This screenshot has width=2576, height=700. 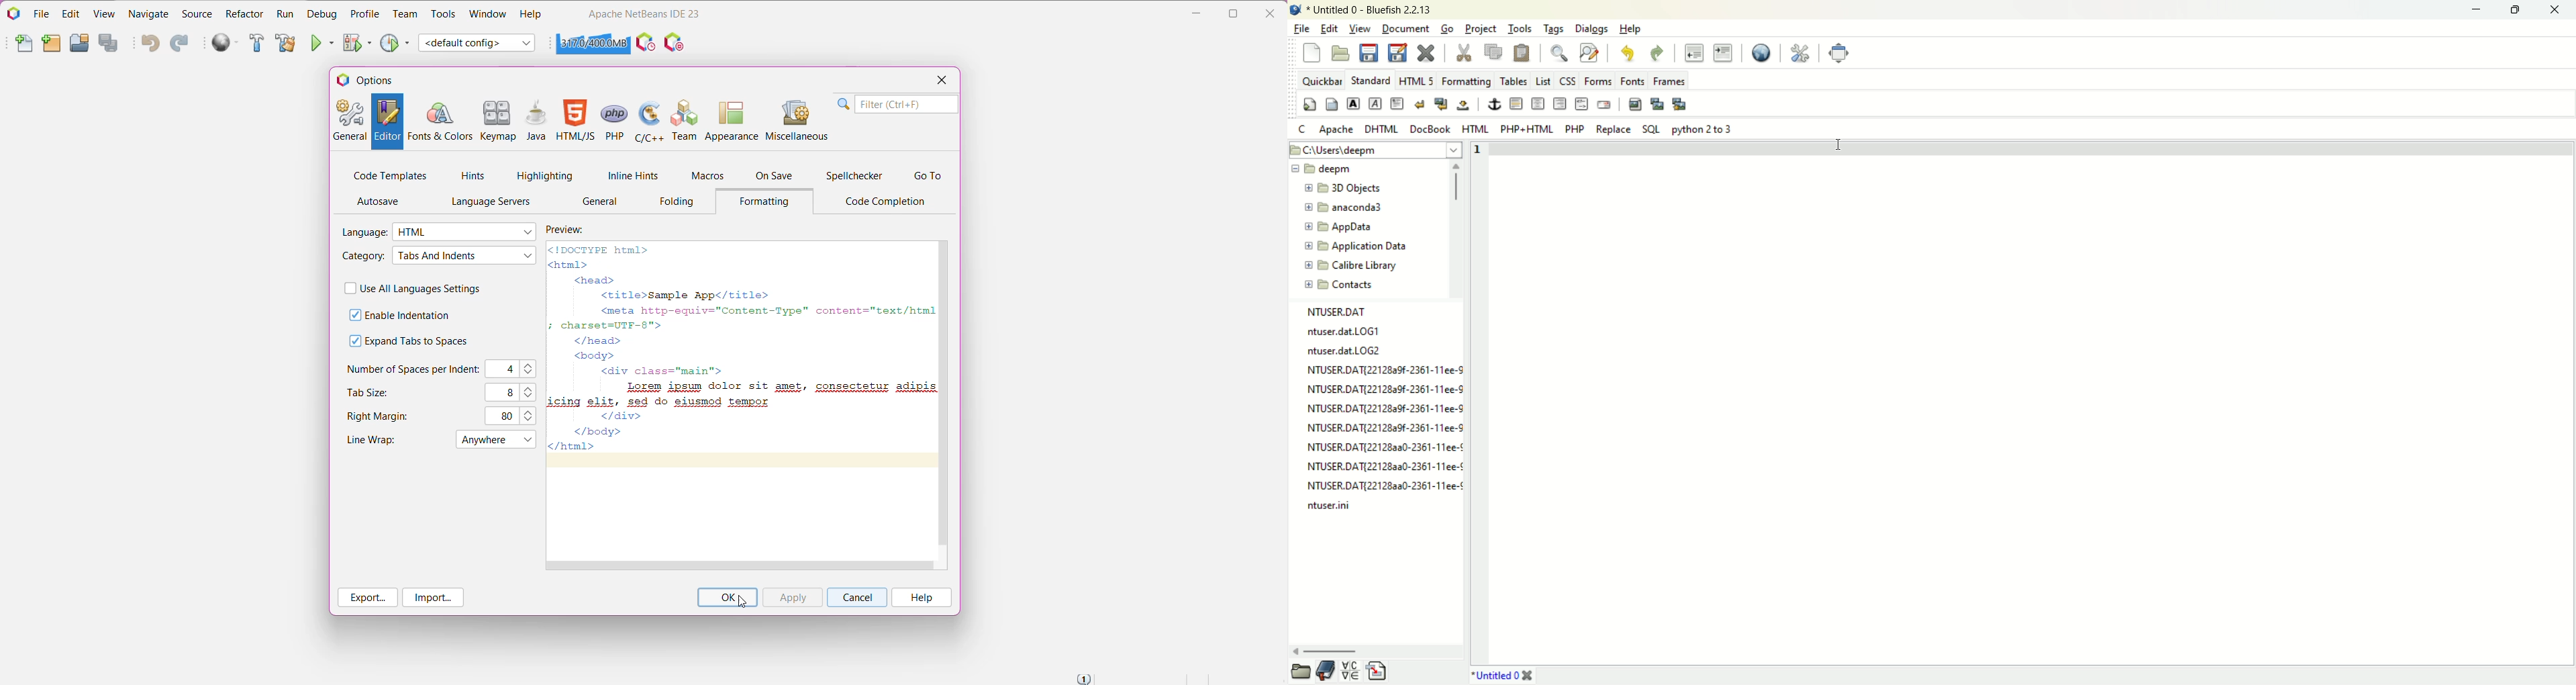 What do you see at coordinates (530, 392) in the screenshot?
I see `Set the required tab size` at bounding box center [530, 392].